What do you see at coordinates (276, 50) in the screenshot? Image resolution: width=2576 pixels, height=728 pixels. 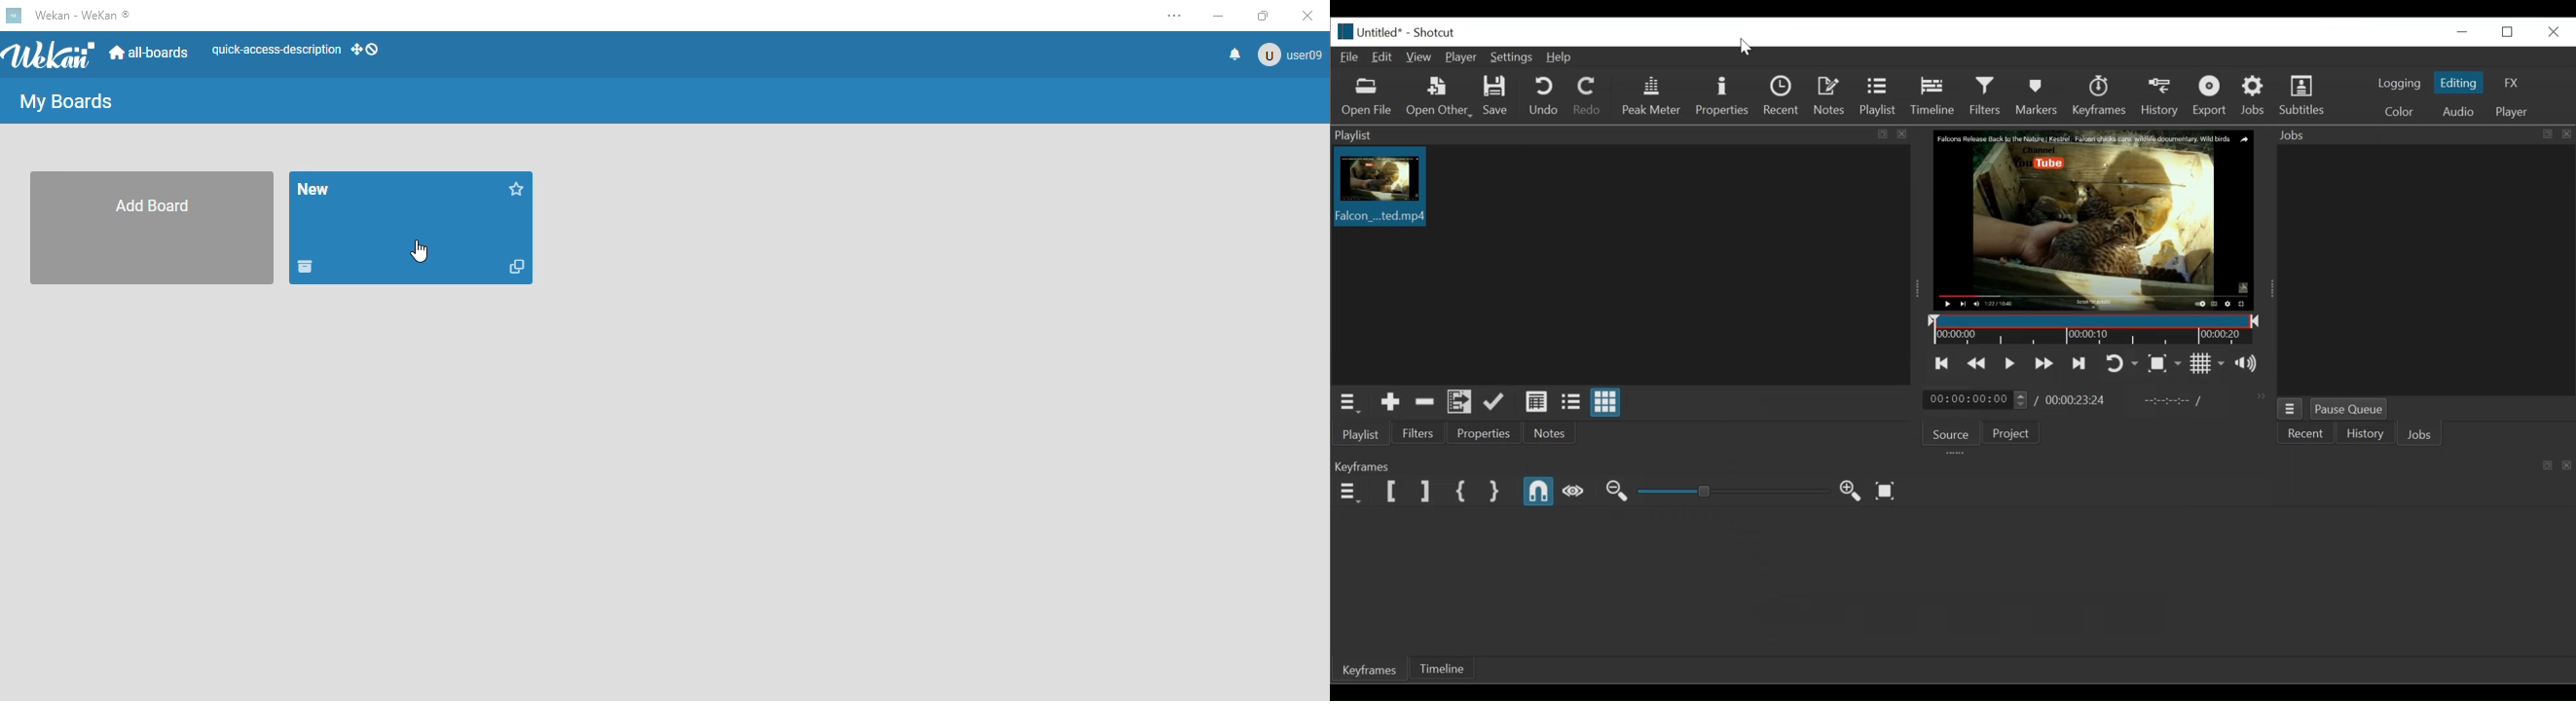 I see `quick-access-description` at bounding box center [276, 50].